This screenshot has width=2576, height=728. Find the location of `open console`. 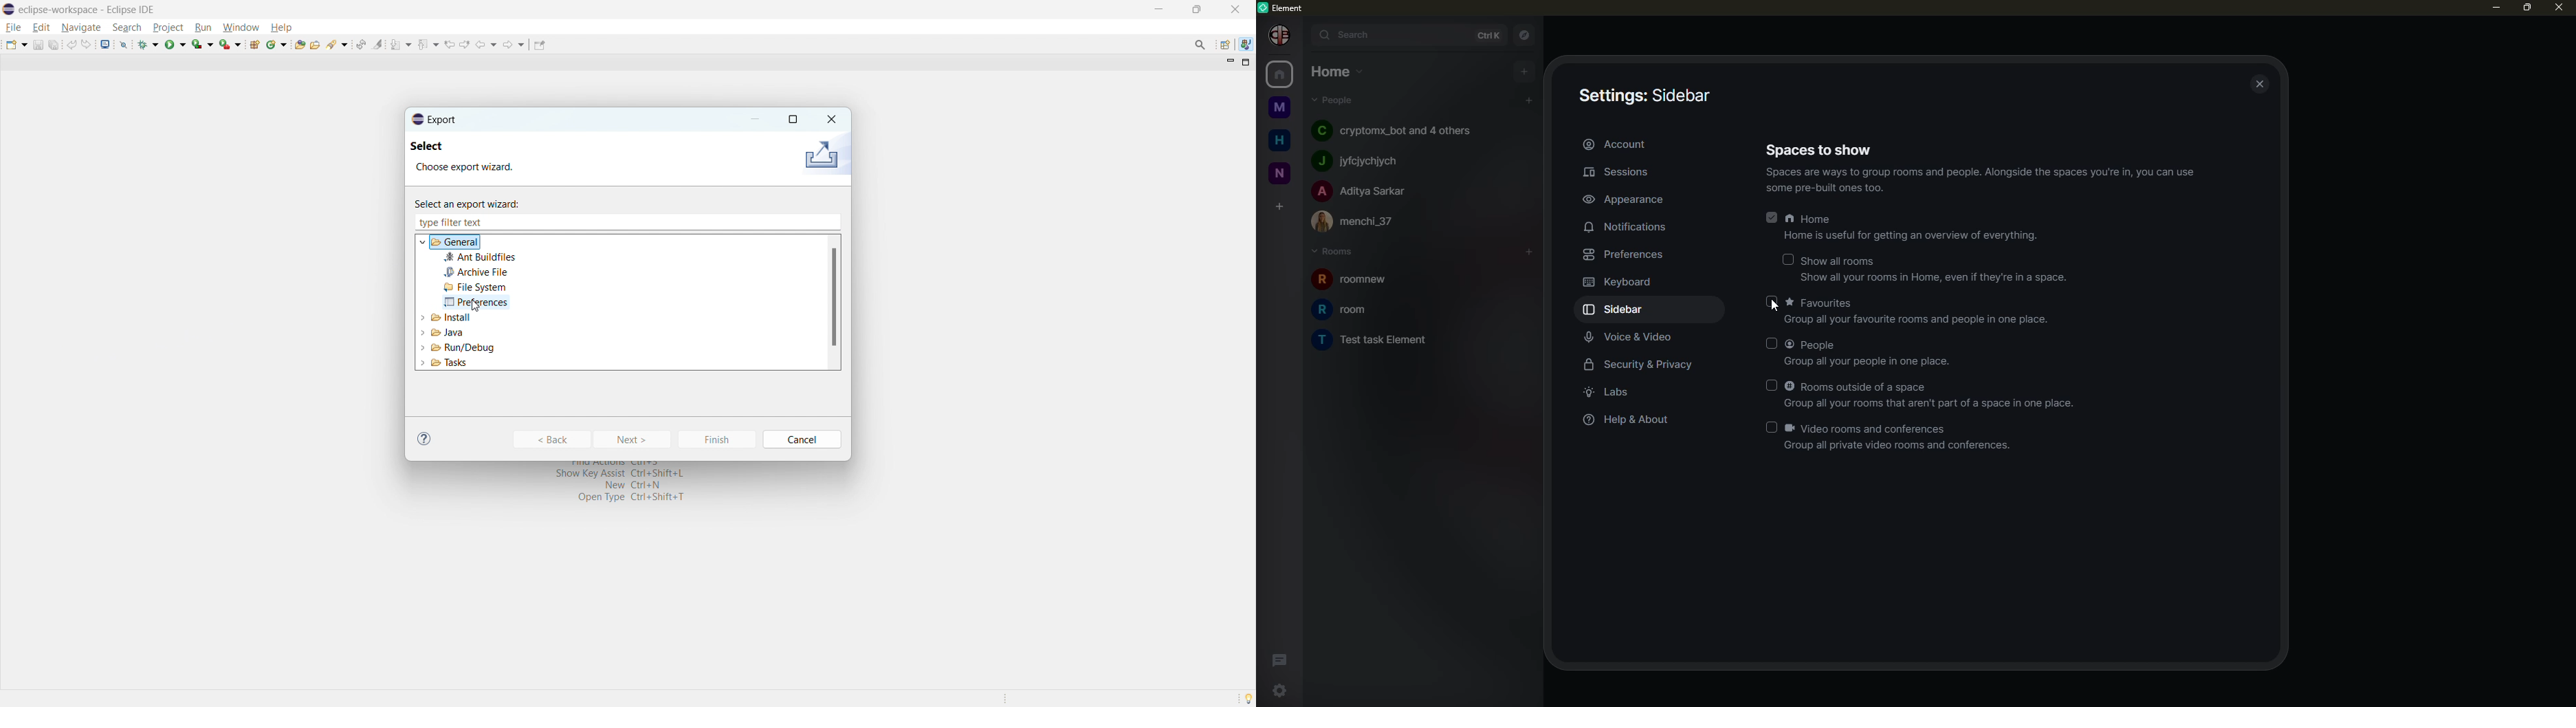

open console is located at coordinates (105, 44).